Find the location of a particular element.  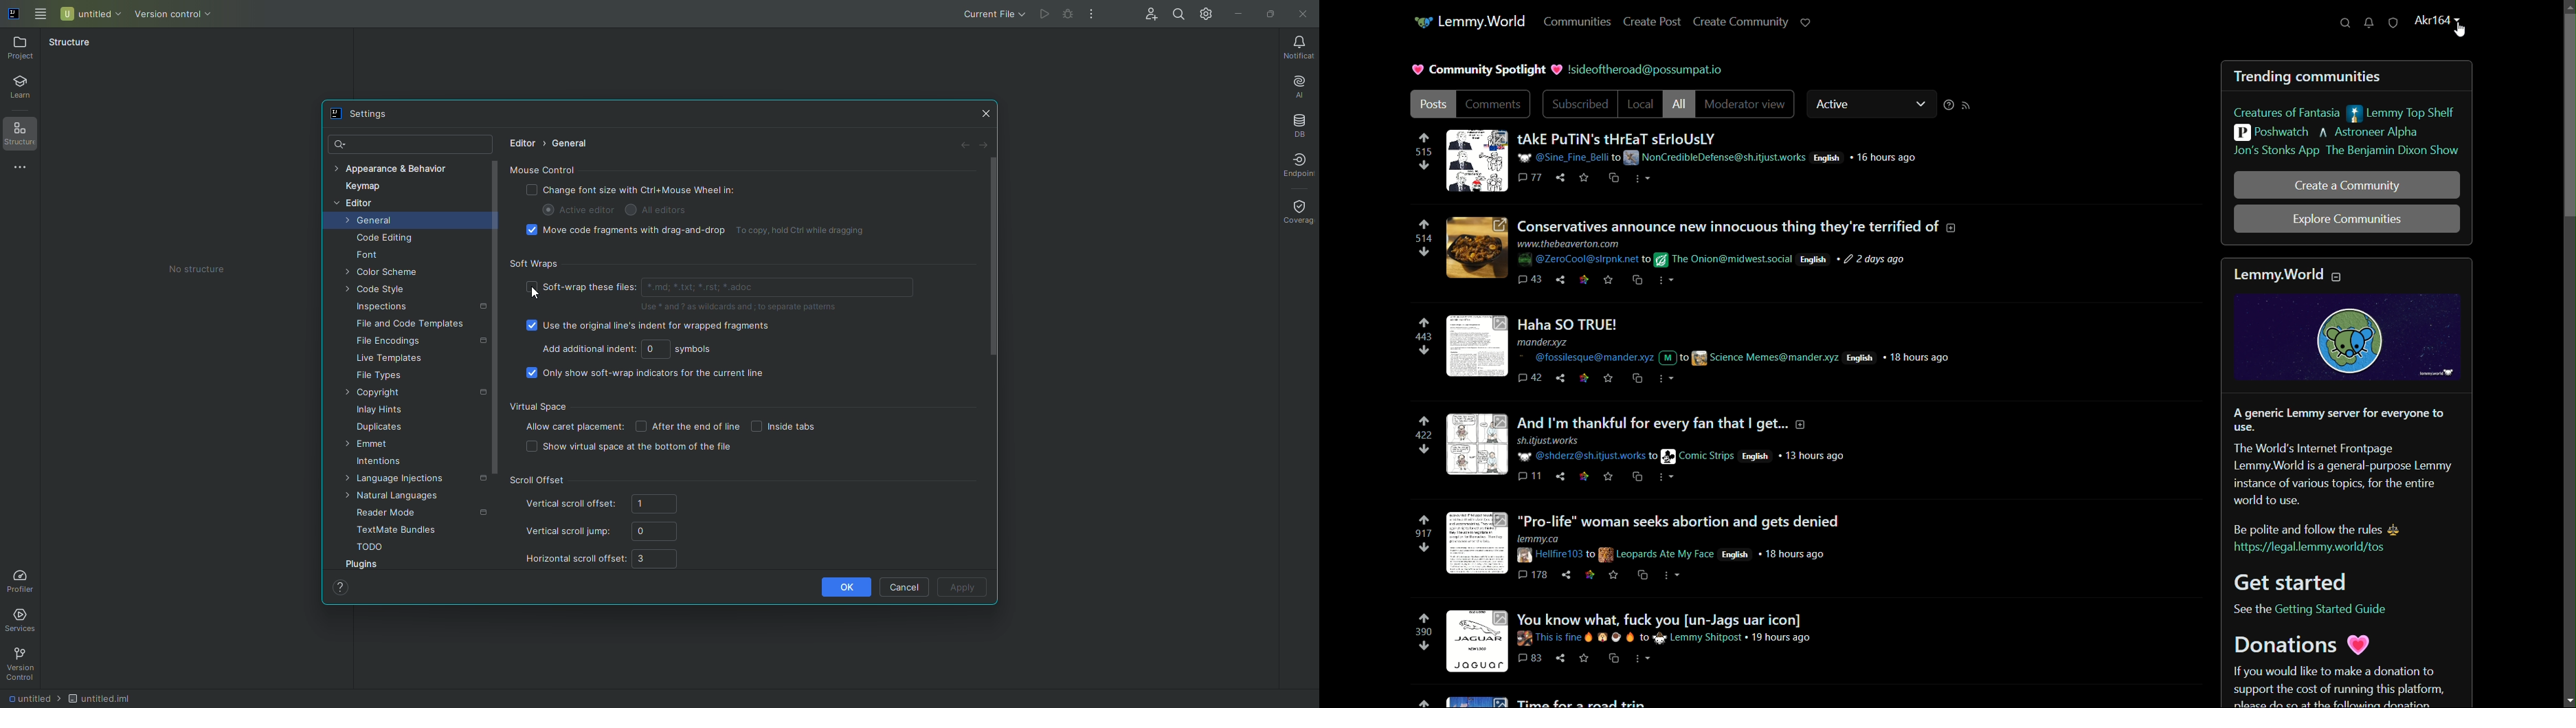

number of votes is located at coordinates (1423, 339).